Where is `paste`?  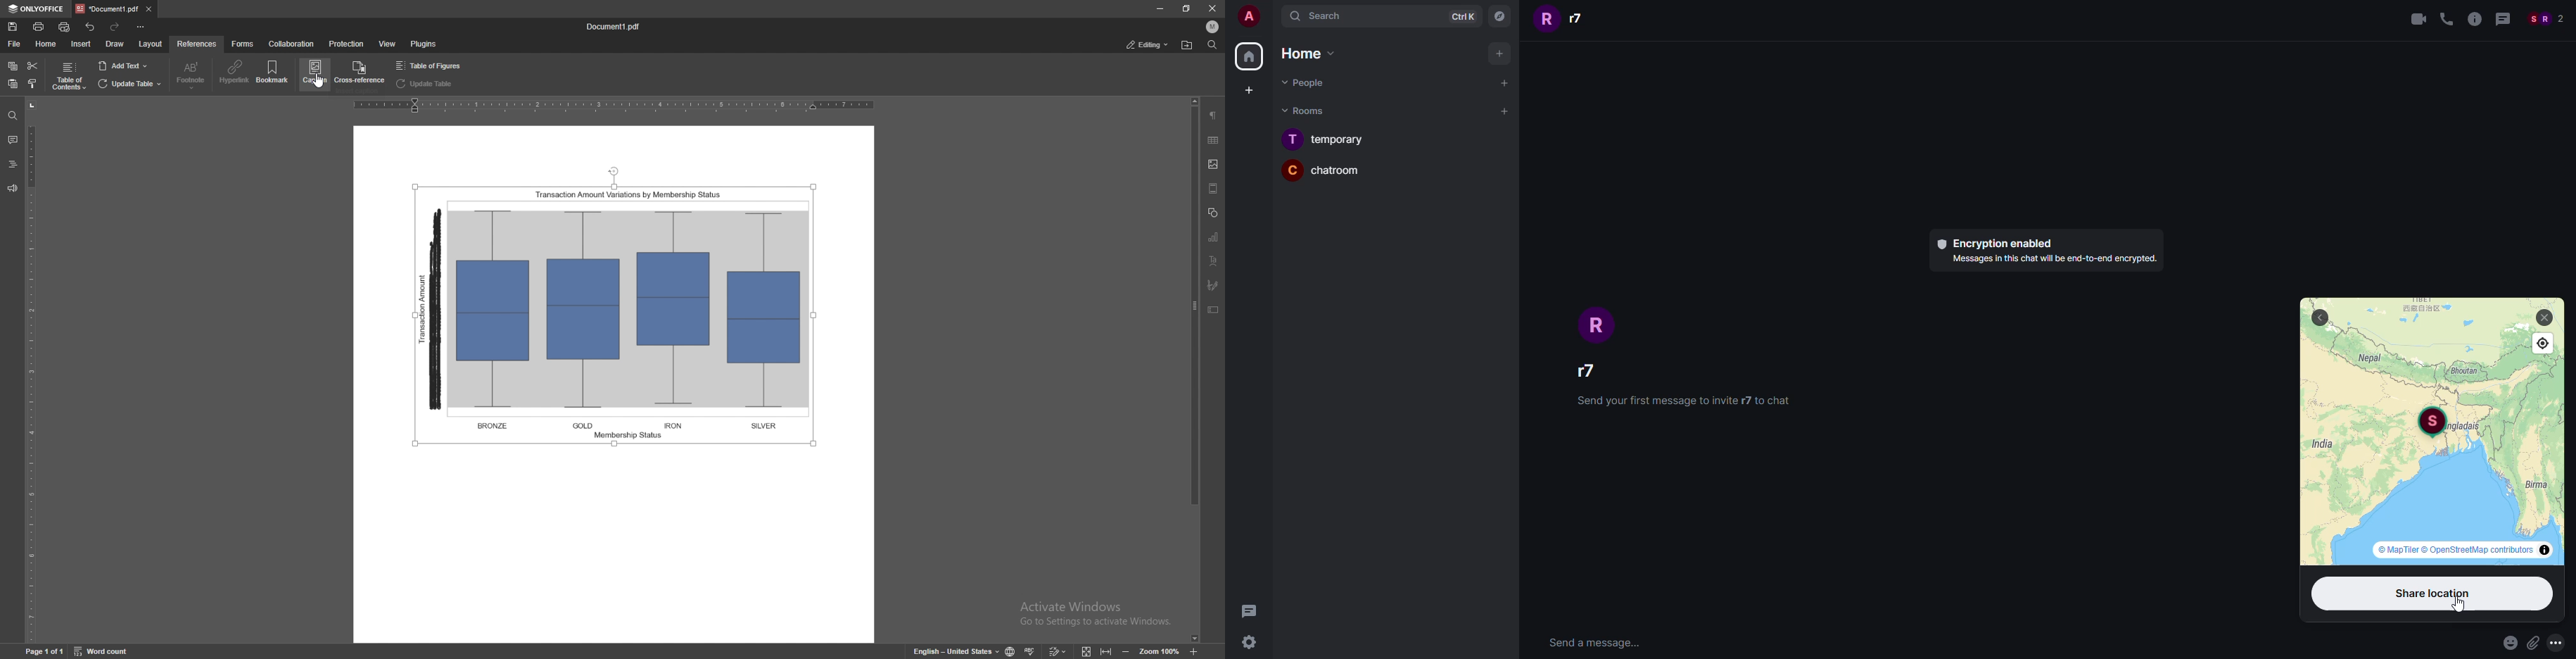 paste is located at coordinates (13, 84).